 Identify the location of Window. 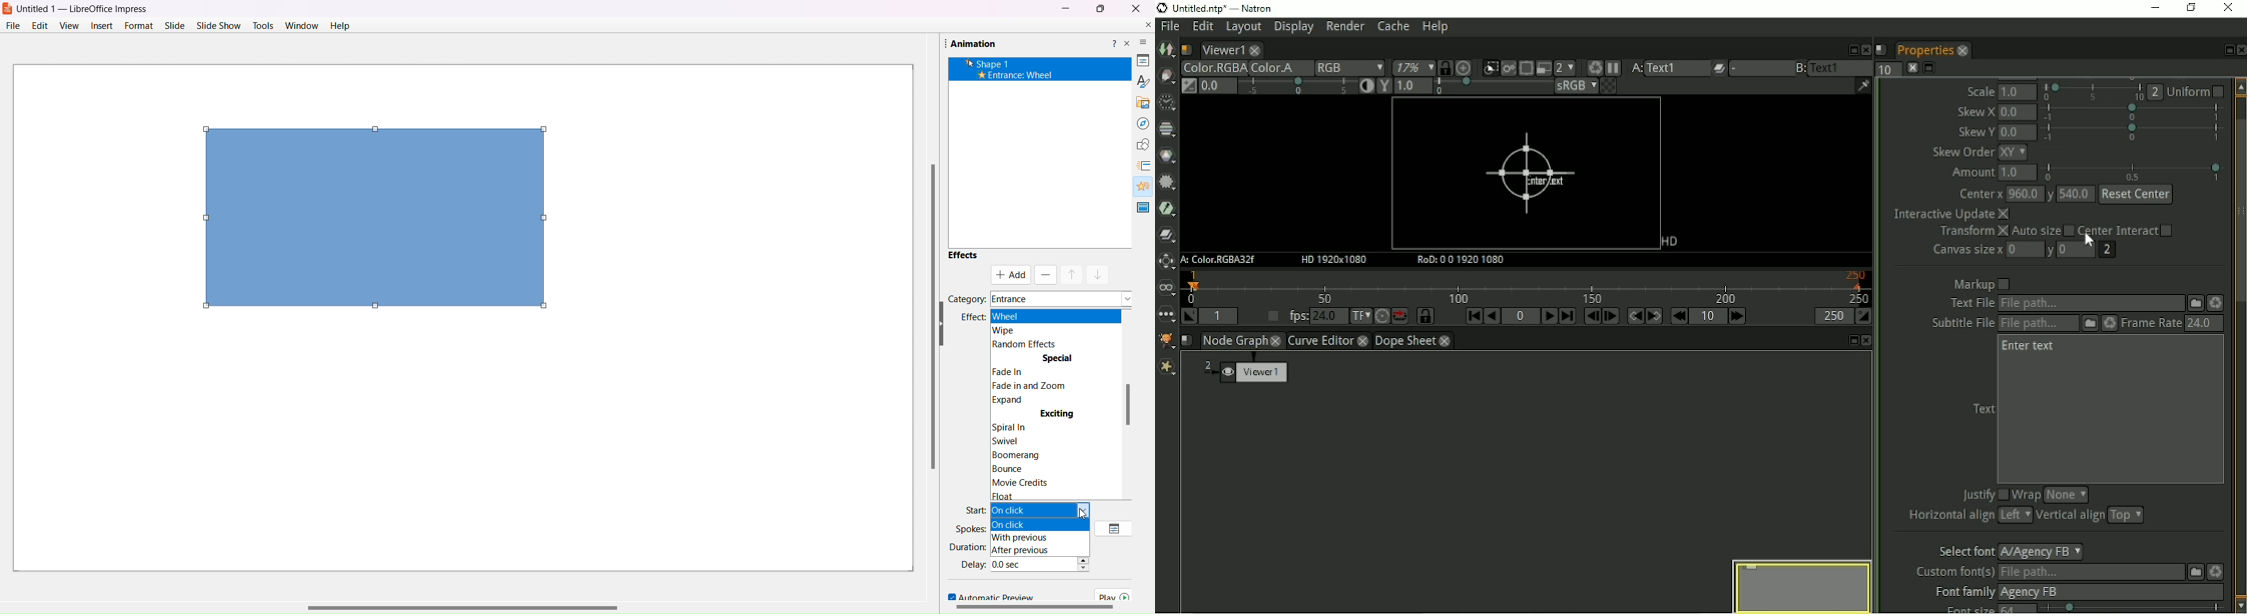
(302, 25).